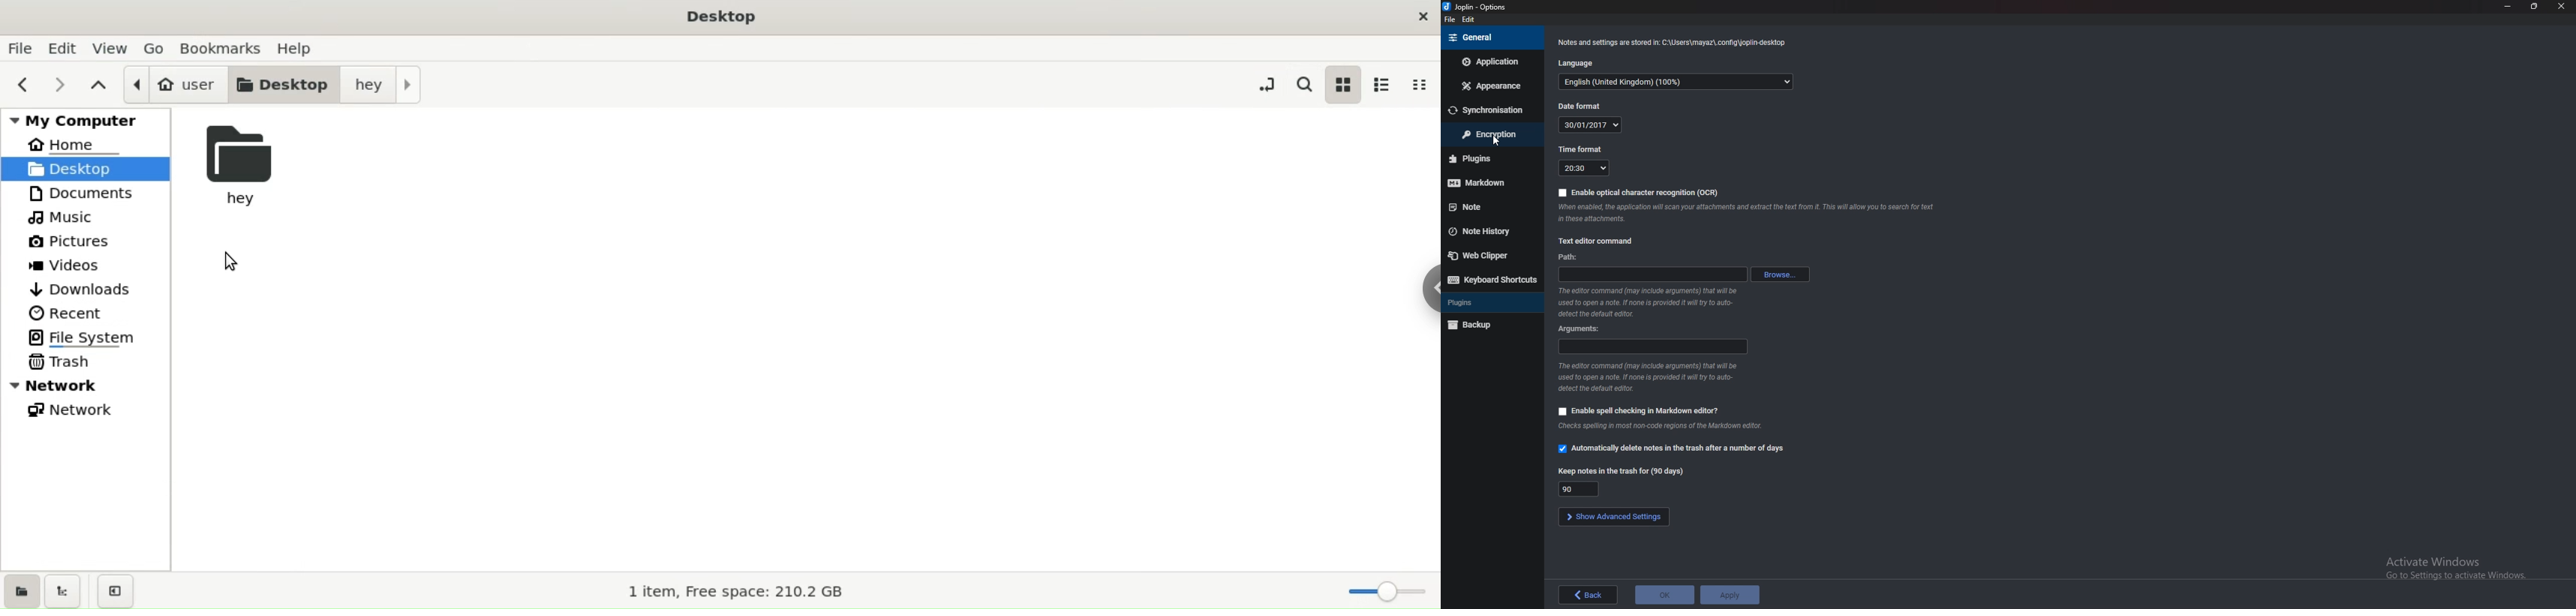 Image resolution: width=2576 pixels, height=616 pixels. What do you see at coordinates (1579, 488) in the screenshot?
I see `keep notes in trash for` at bounding box center [1579, 488].